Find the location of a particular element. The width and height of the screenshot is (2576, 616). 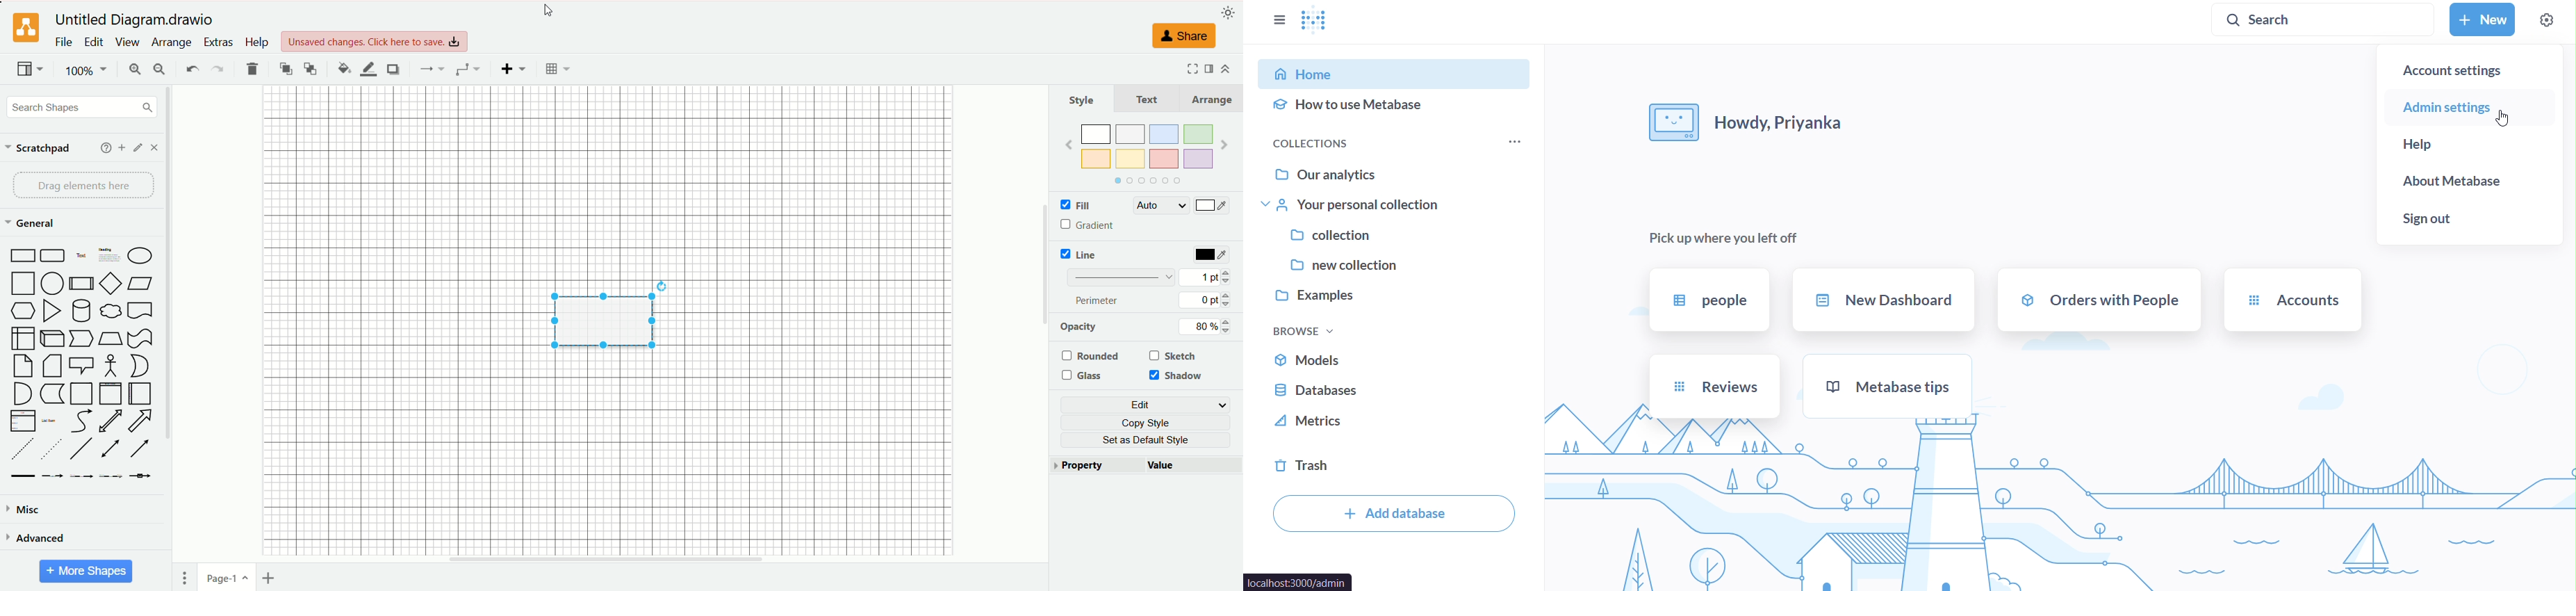

0 pt is located at coordinates (1207, 300).